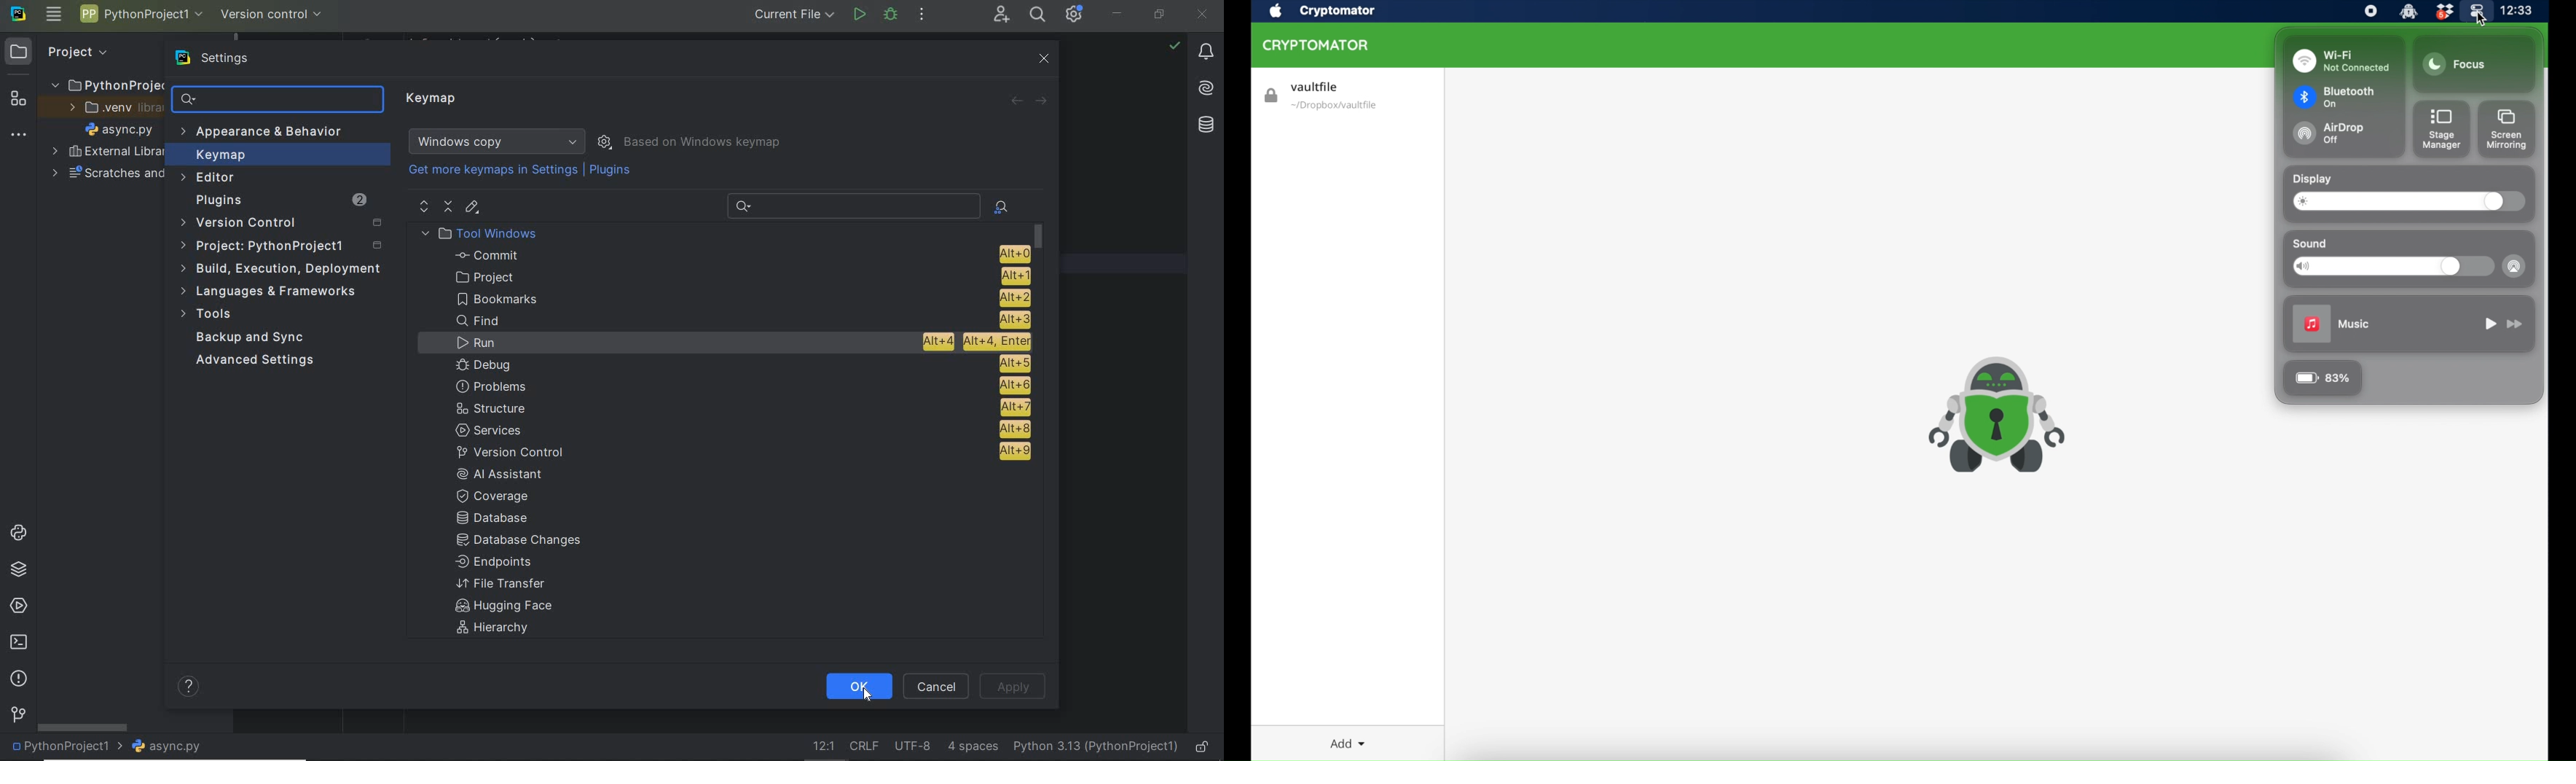 The height and width of the screenshot is (784, 2576). What do you see at coordinates (63, 748) in the screenshot?
I see `project name` at bounding box center [63, 748].